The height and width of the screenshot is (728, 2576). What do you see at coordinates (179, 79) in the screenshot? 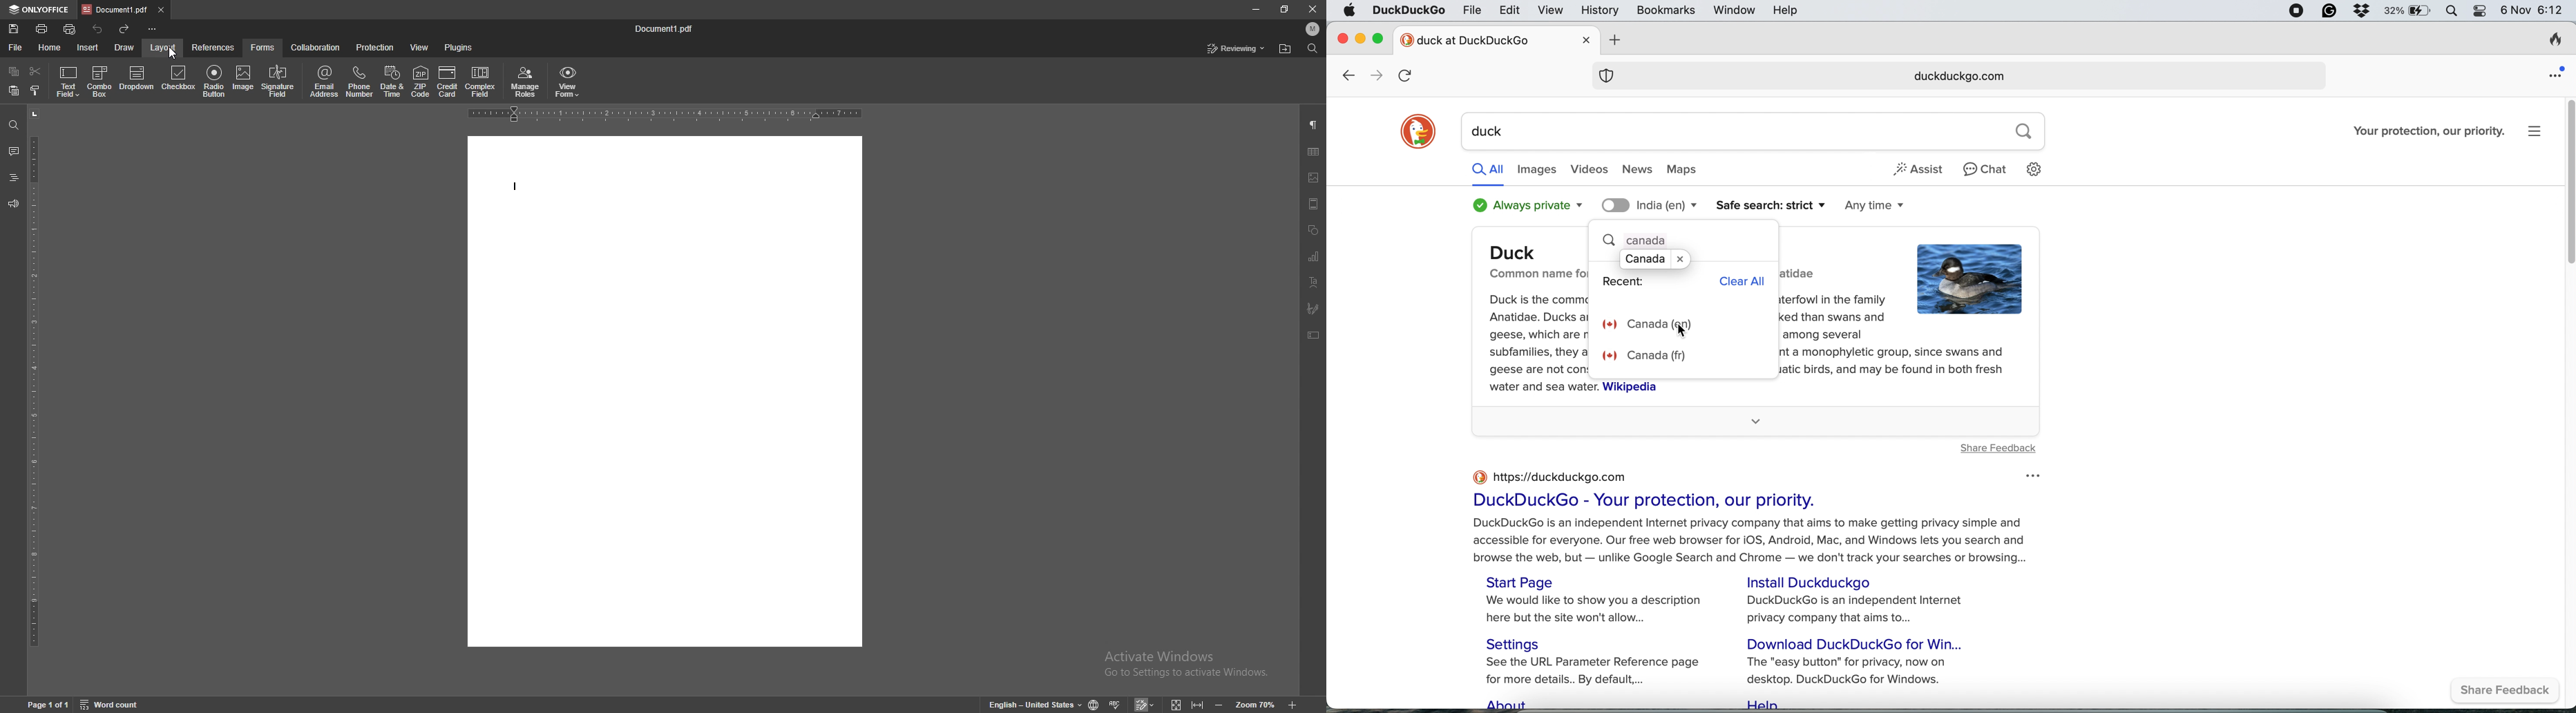
I see `checkbox` at bounding box center [179, 79].